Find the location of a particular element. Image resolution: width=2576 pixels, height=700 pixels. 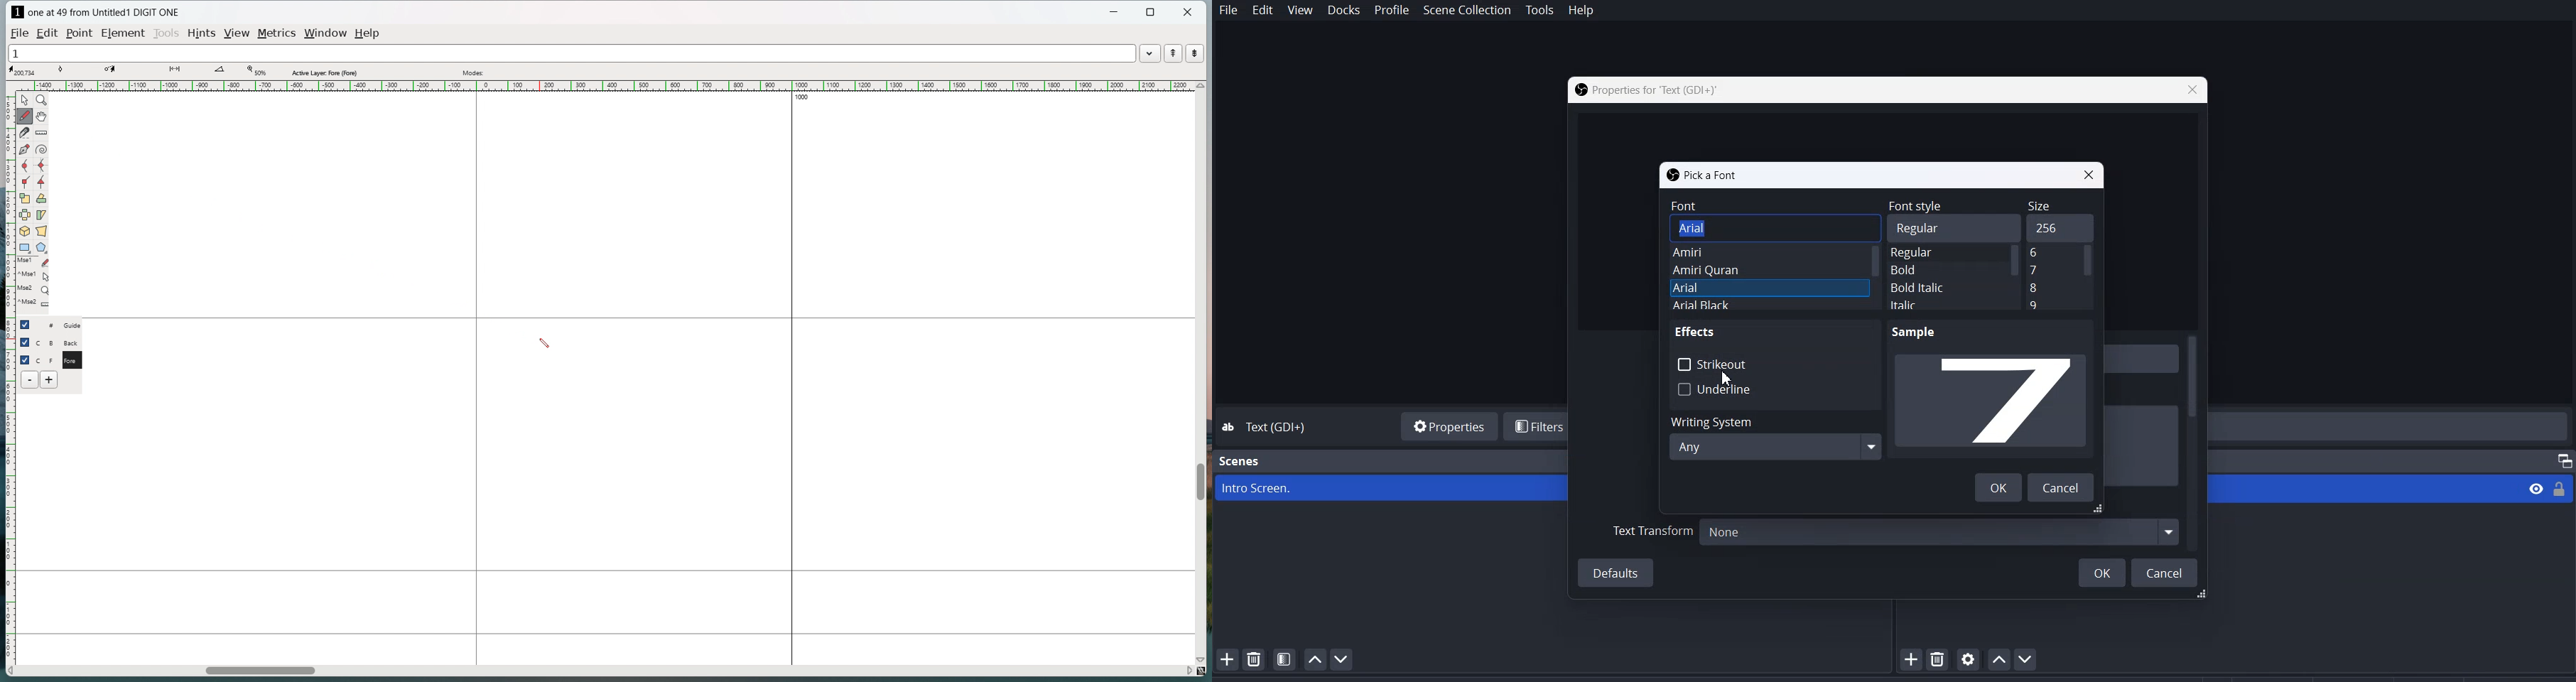

skew selection is located at coordinates (42, 215).